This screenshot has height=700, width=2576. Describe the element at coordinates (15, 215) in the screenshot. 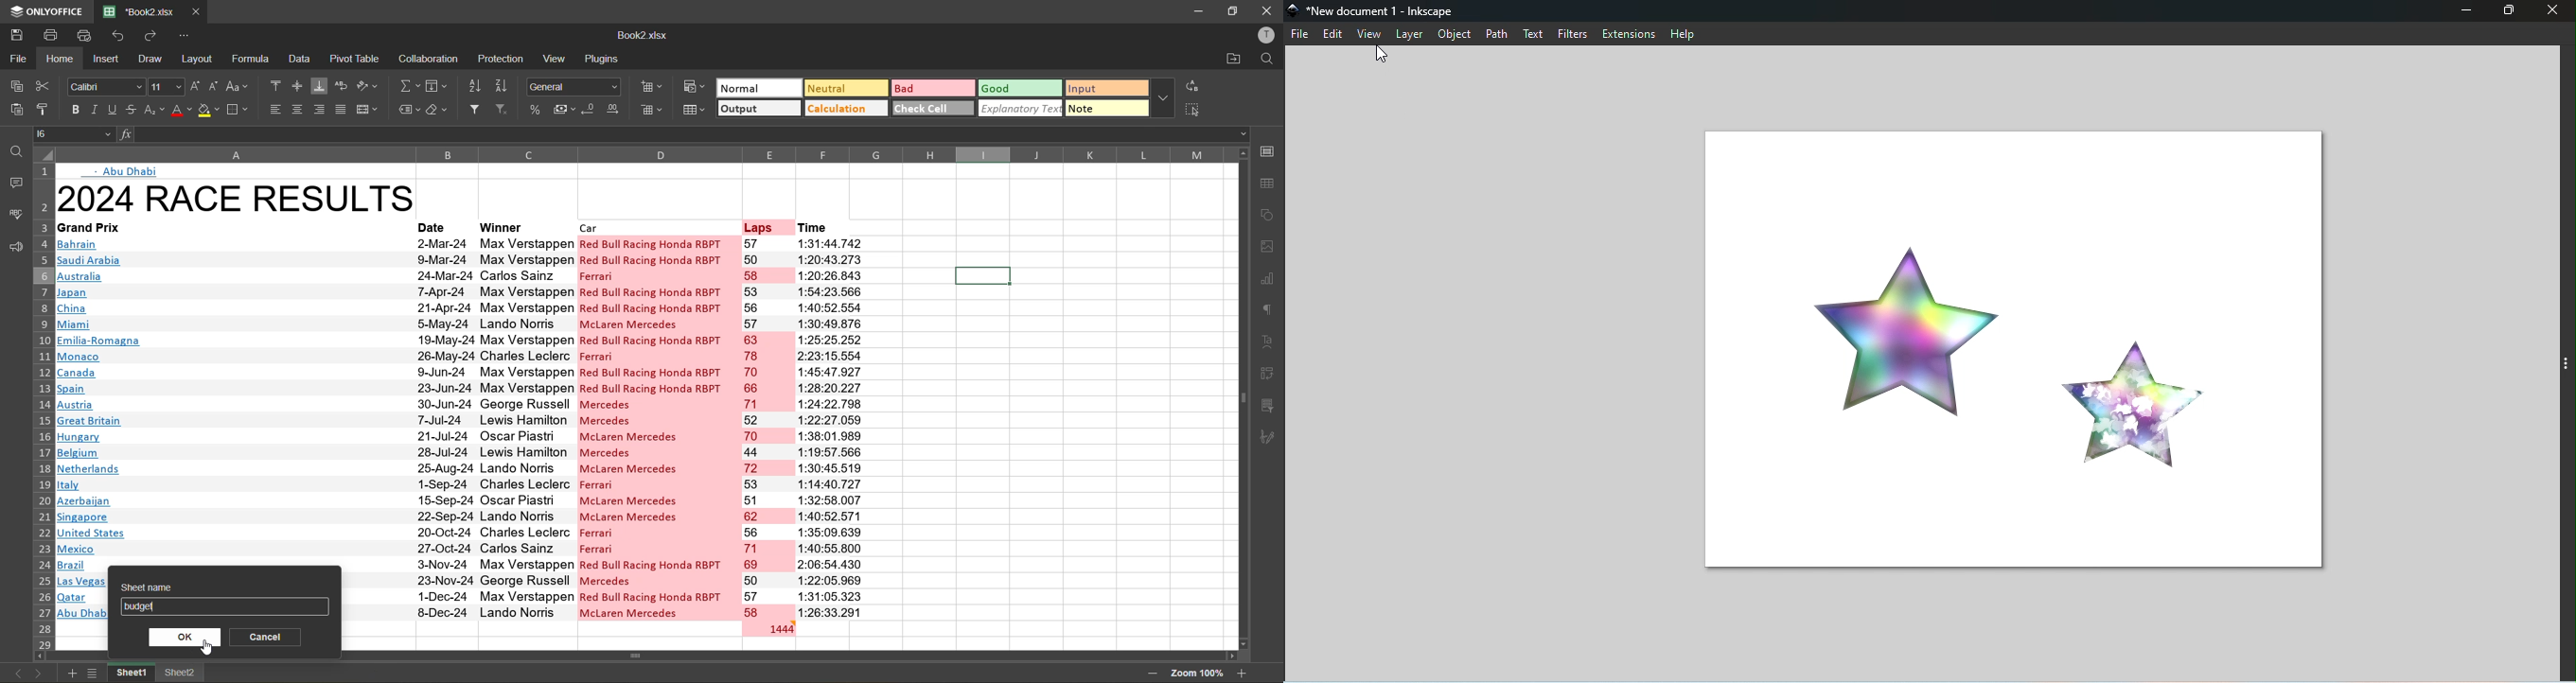

I see `spellcheck` at that location.